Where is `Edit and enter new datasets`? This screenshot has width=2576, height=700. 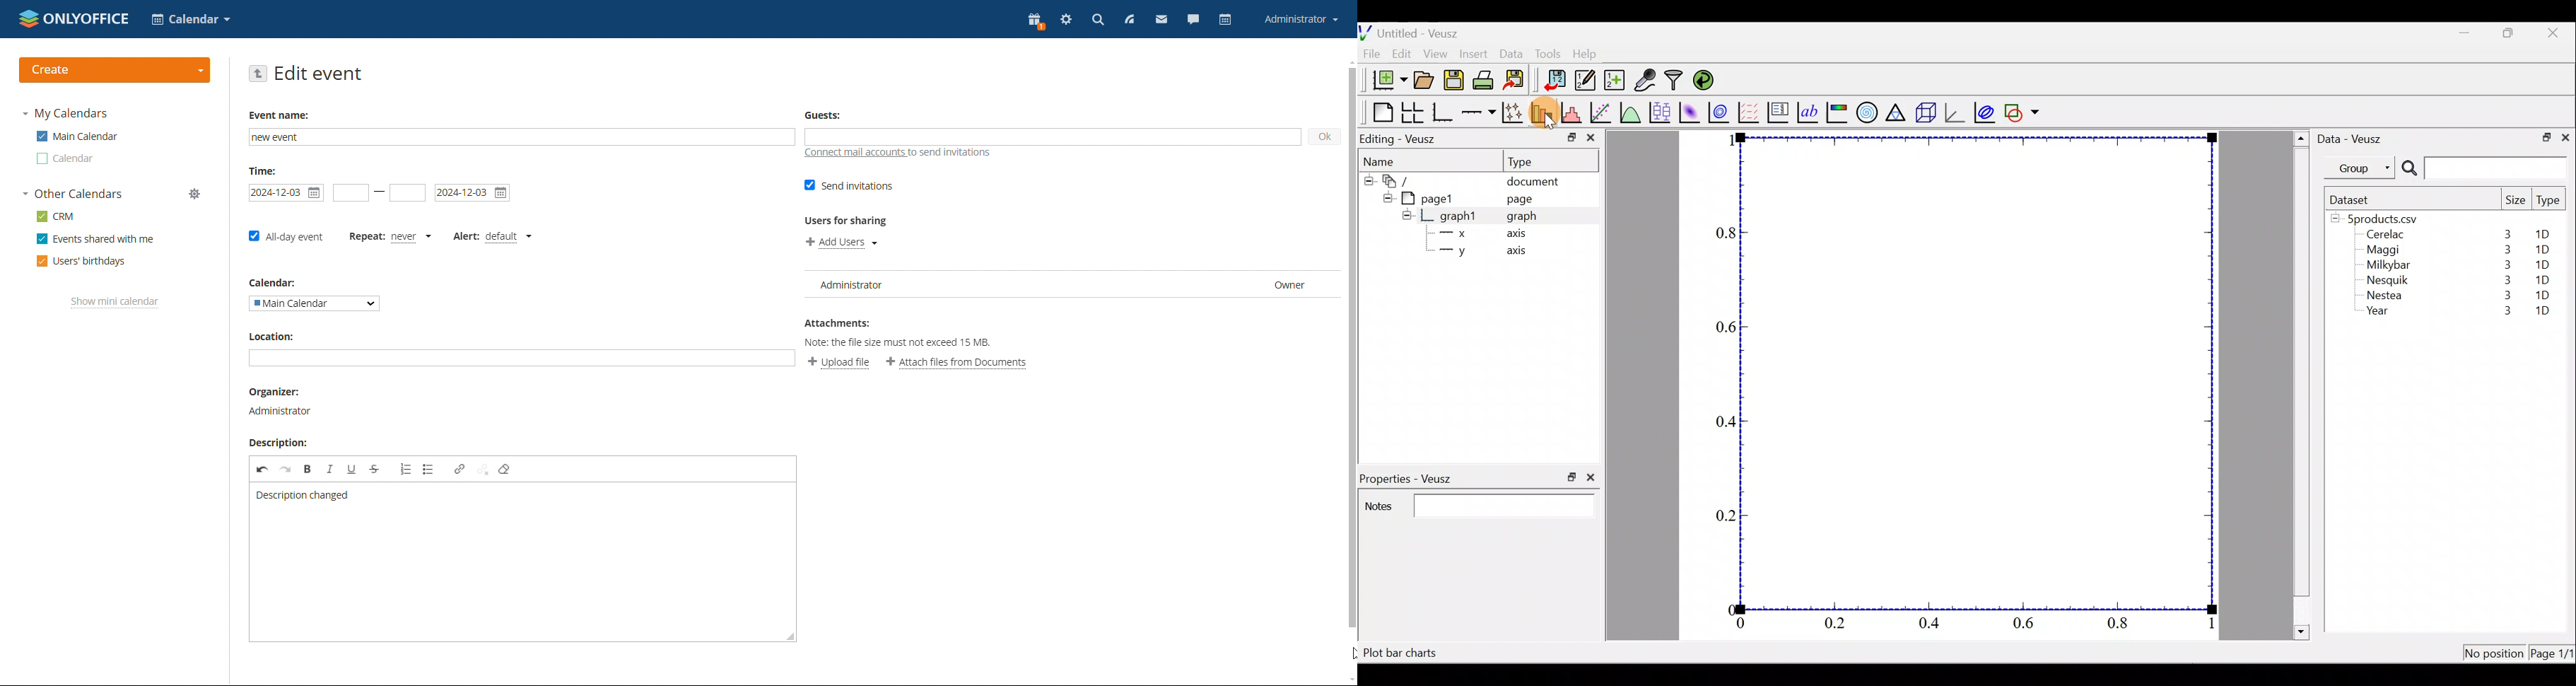
Edit and enter new datasets is located at coordinates (1585, 81).